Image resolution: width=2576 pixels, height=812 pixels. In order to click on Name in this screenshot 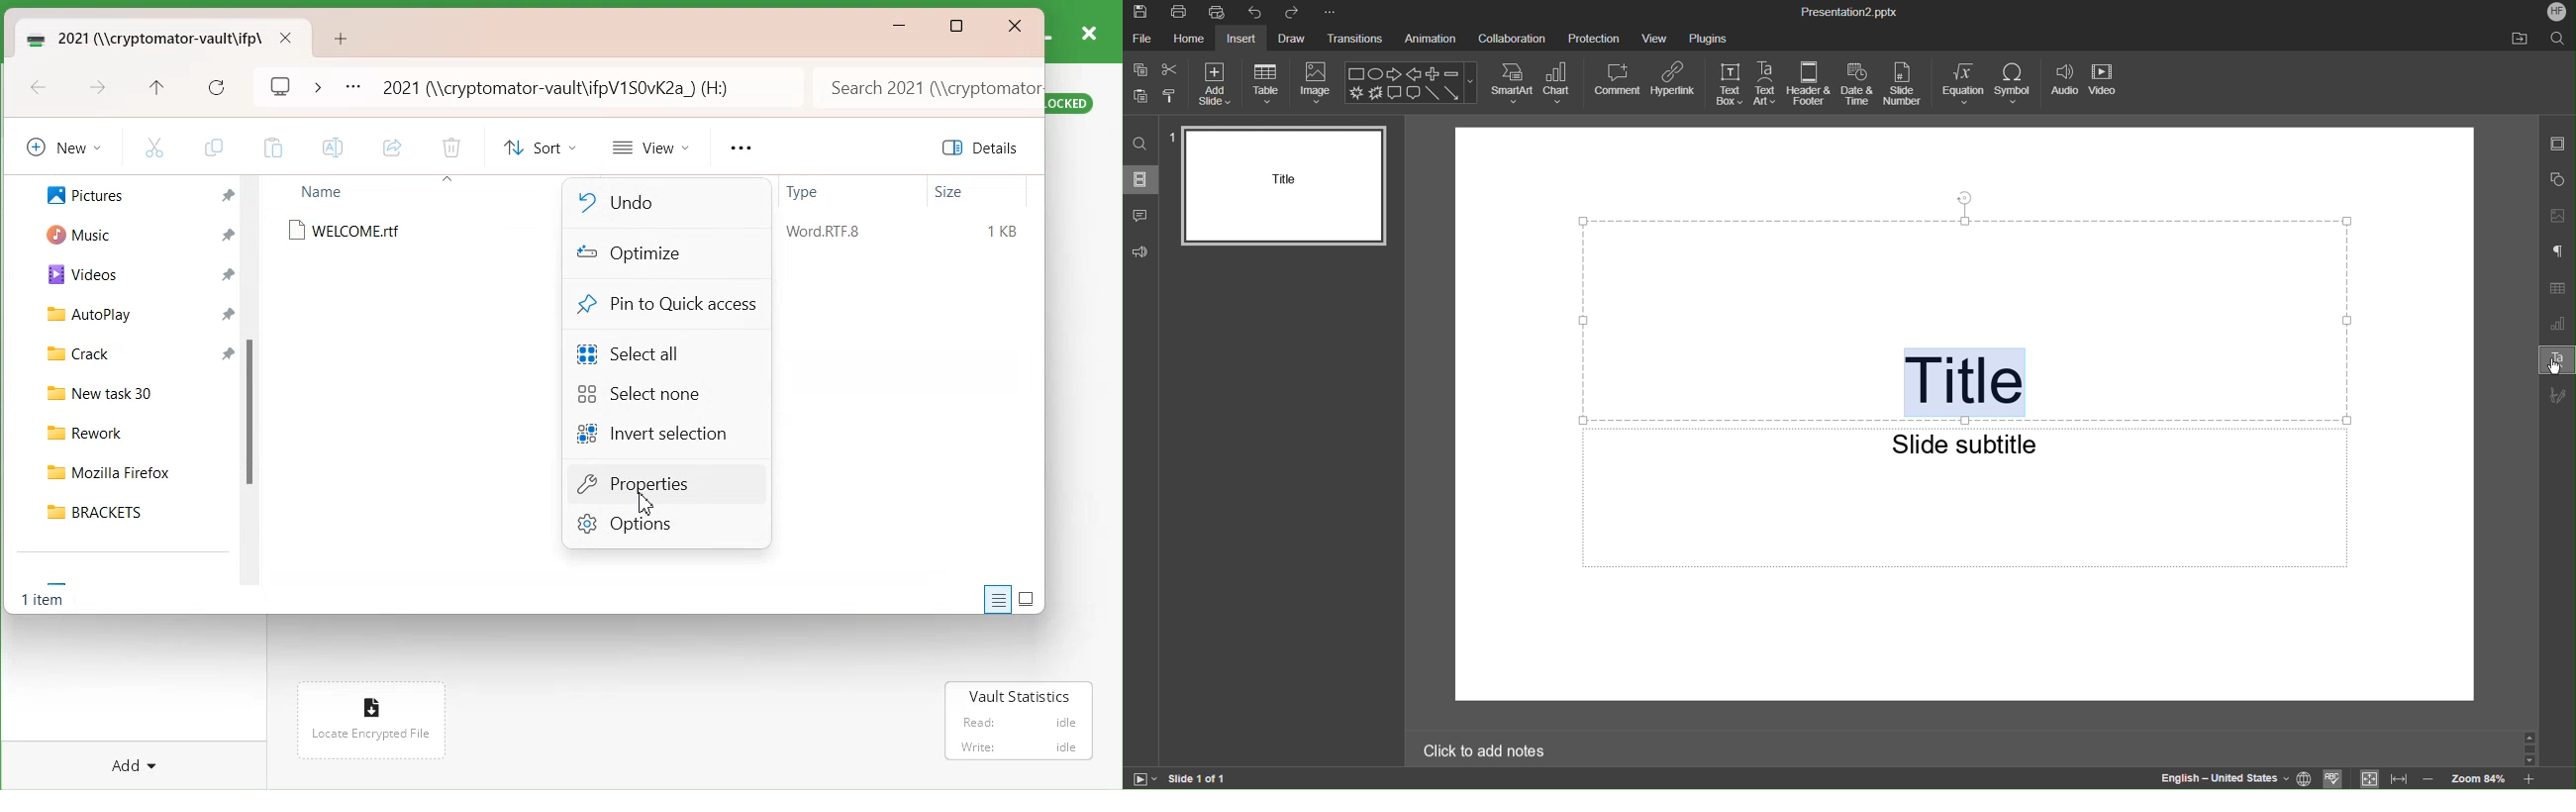, I will do `click(325, 191)`.